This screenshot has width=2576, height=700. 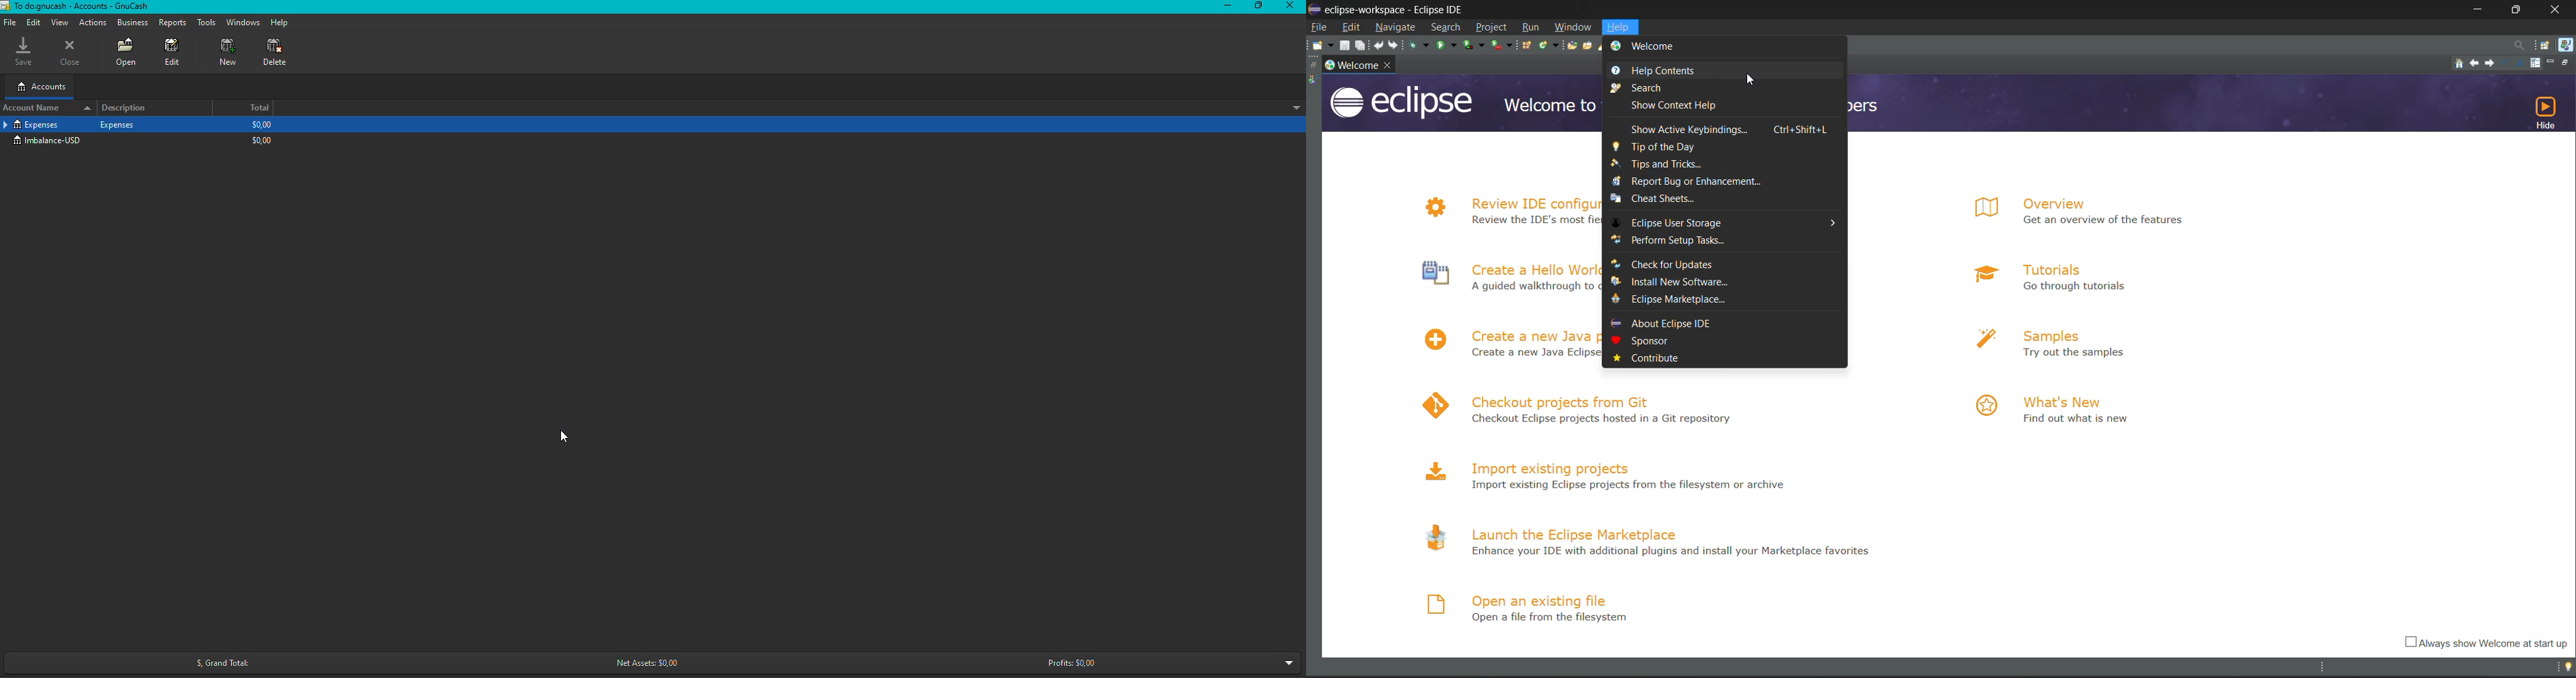 I want to click on Reports, so click(x=170, y=23).